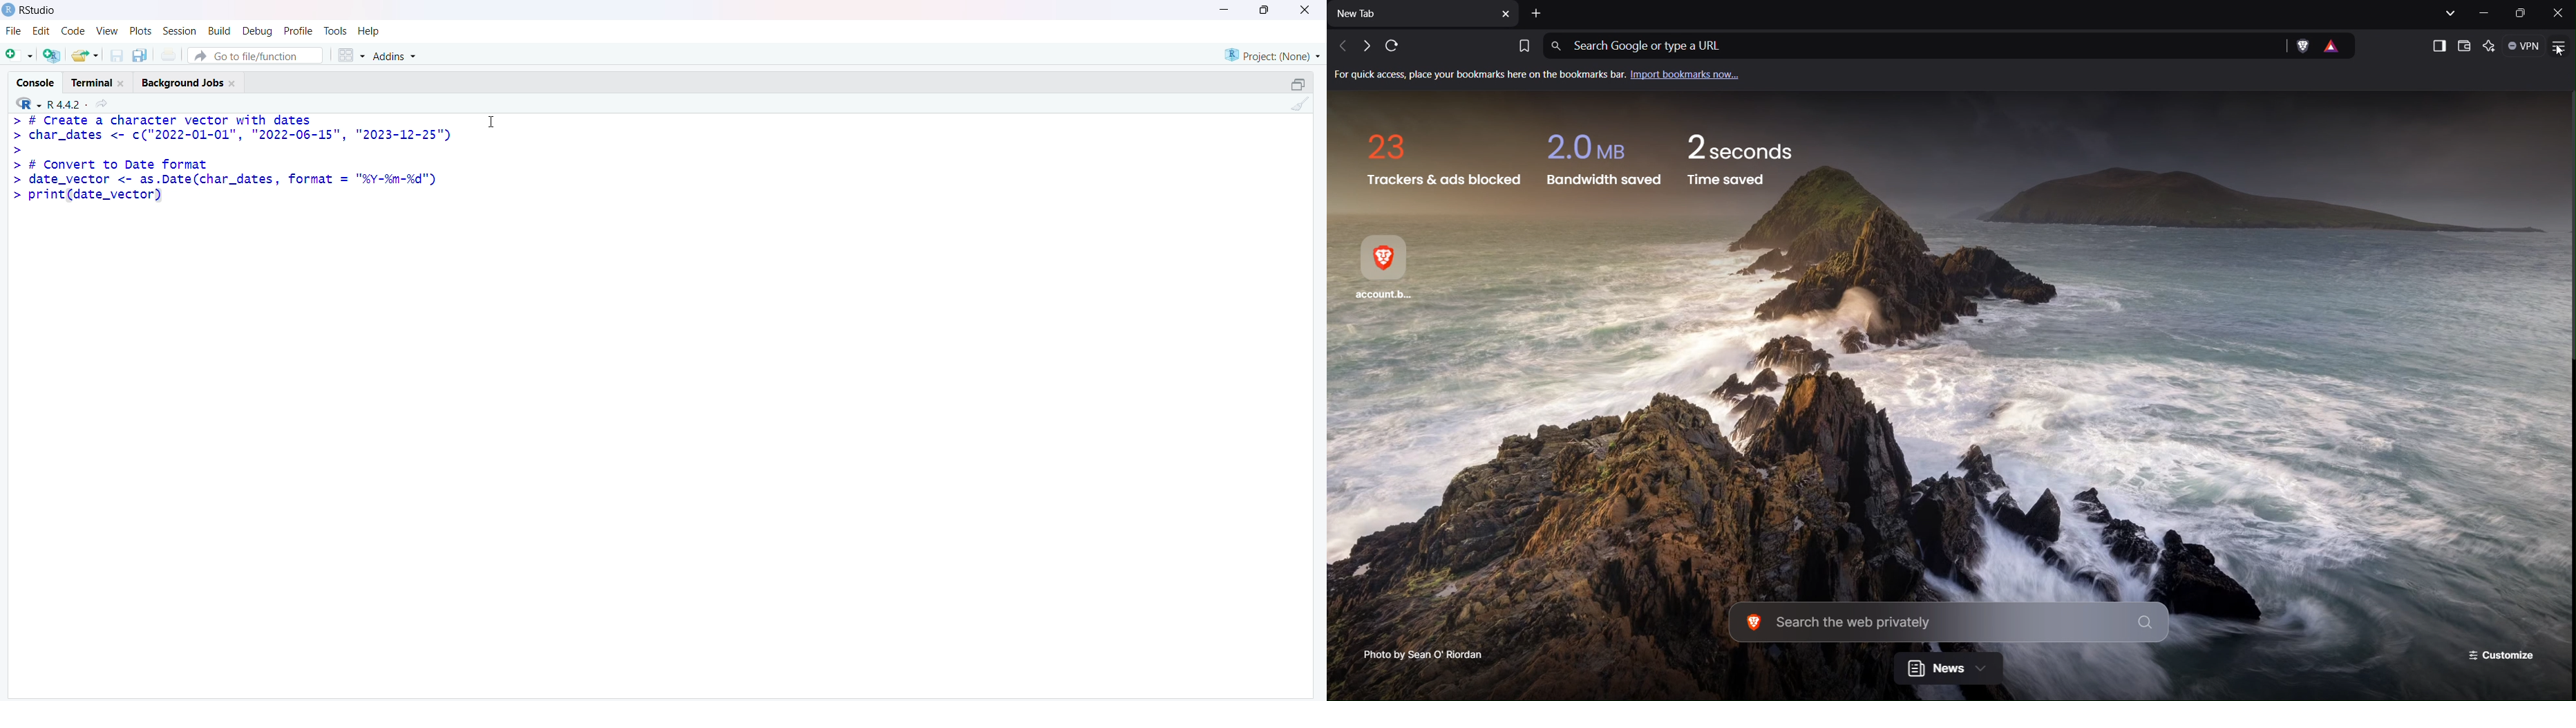  I want to click on Go to file/function, so click(259, 54).